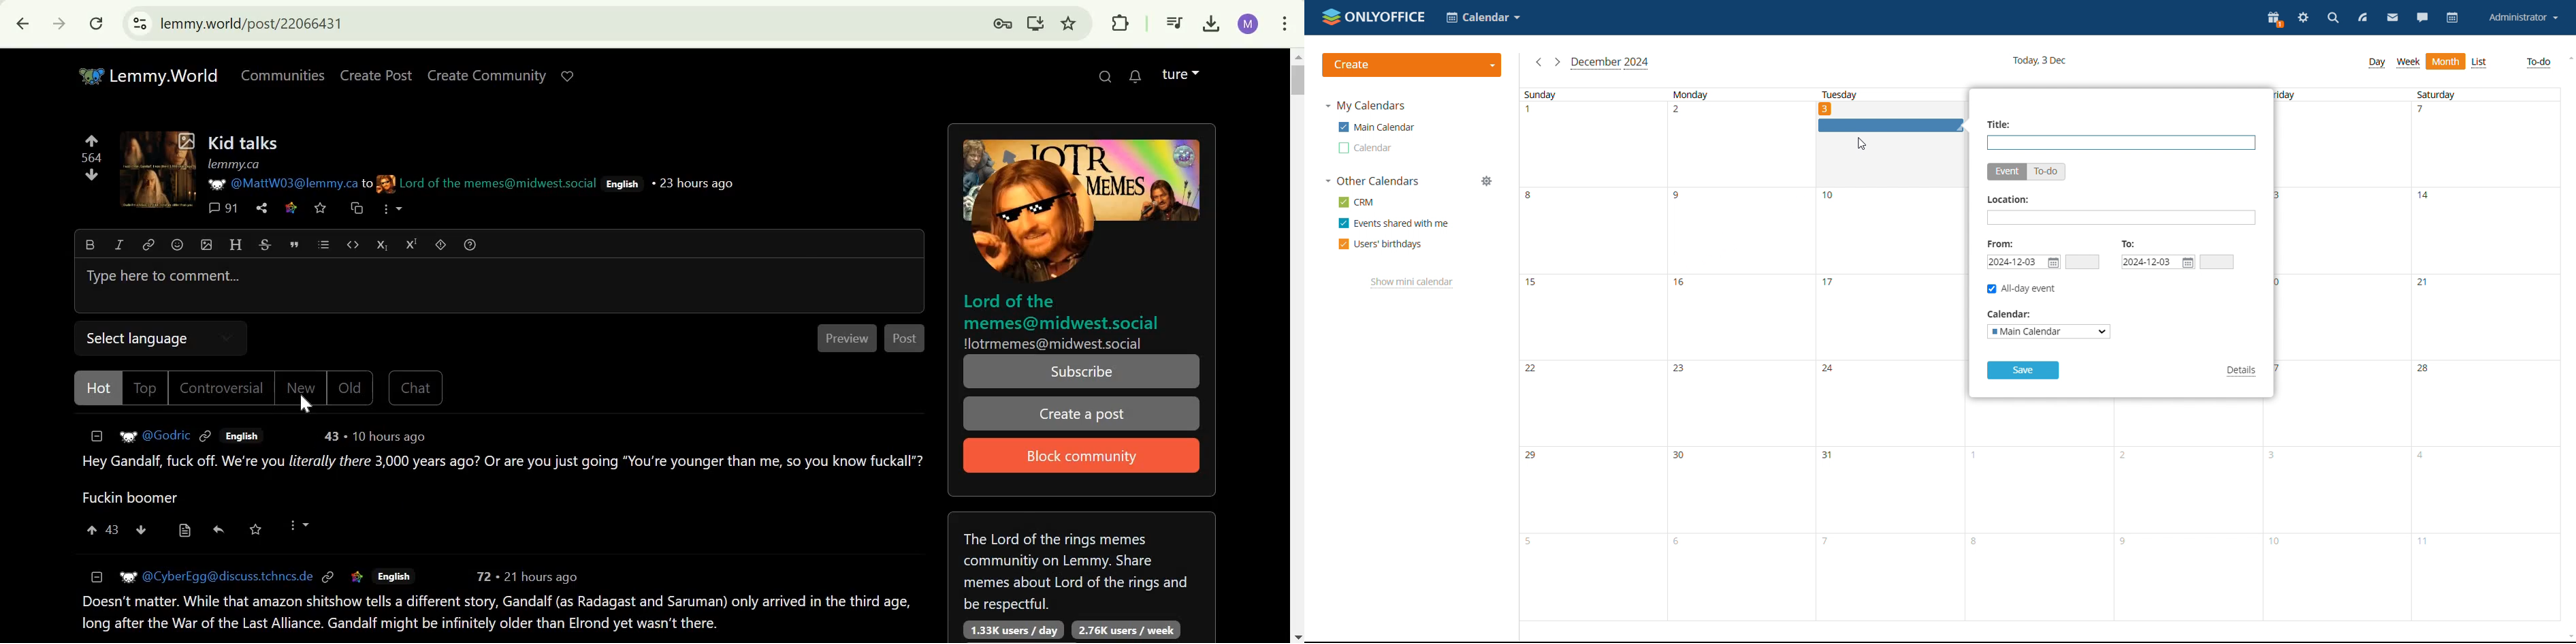 The height and width of the screenshot is (644, 2576). I want to click on select application, so click(1482, 17).